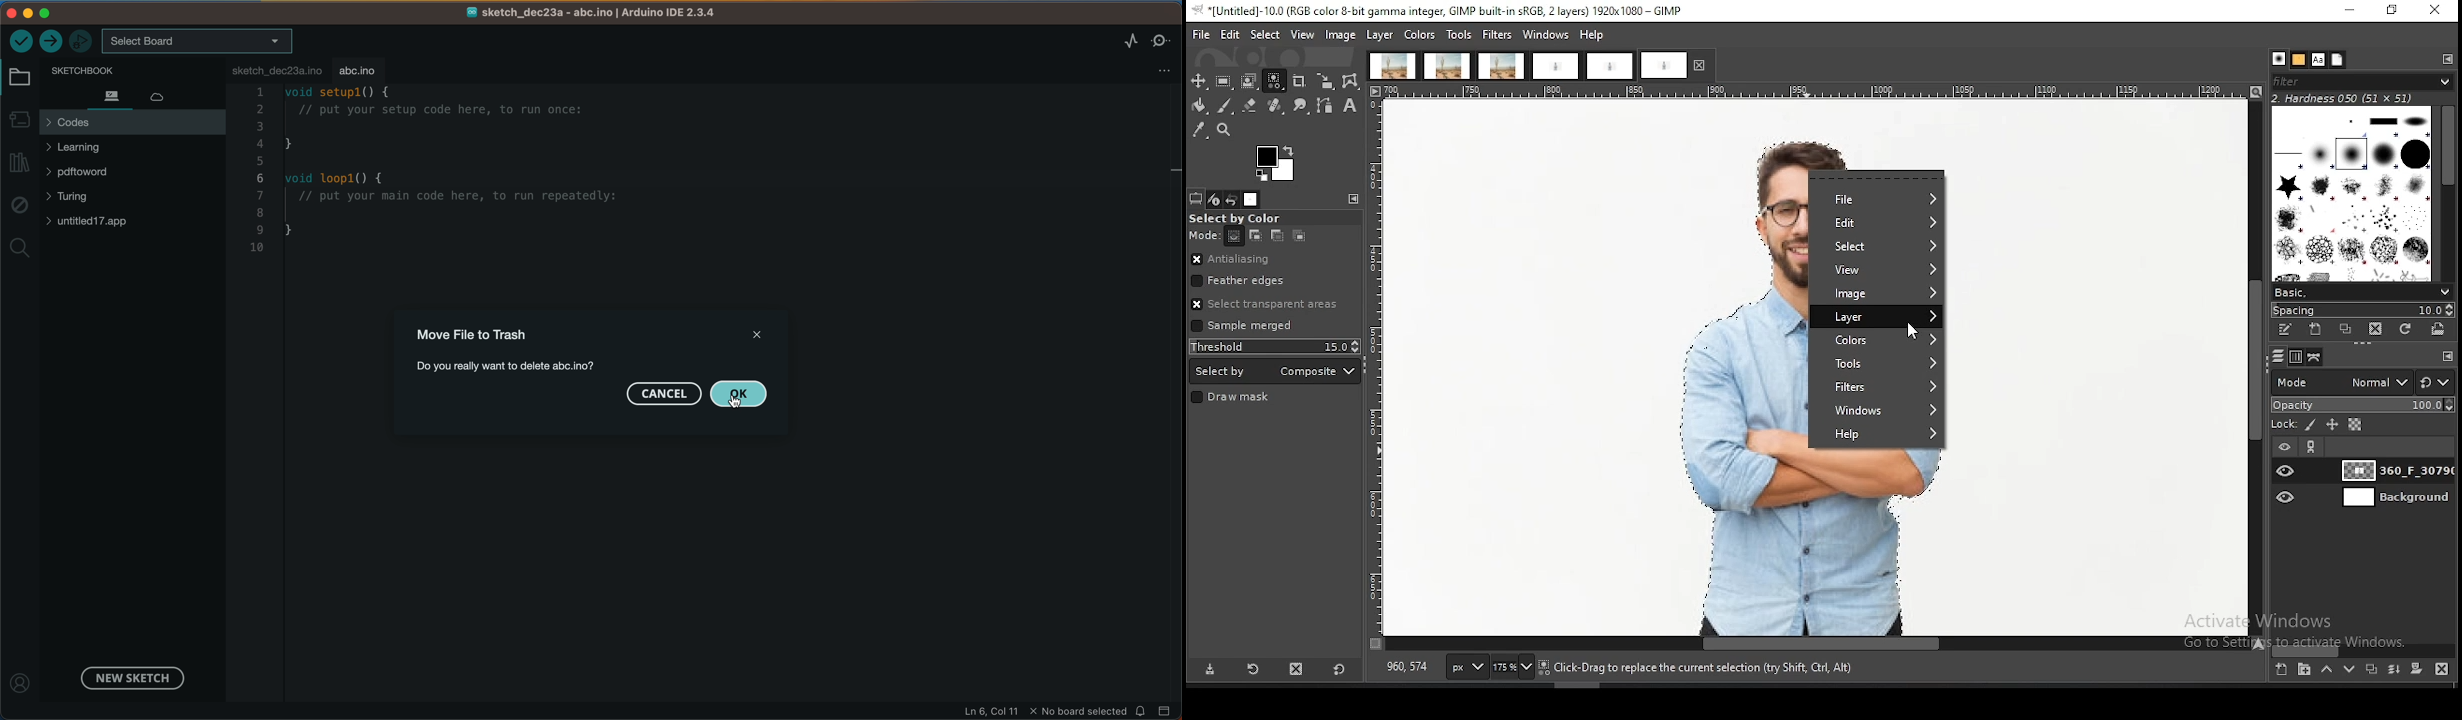 The height and width of the screenshot is (728, 2464). What do you see at coordinates (745, 400) in the screenshot?
I see `cursor` at bounding box center [745, 400].